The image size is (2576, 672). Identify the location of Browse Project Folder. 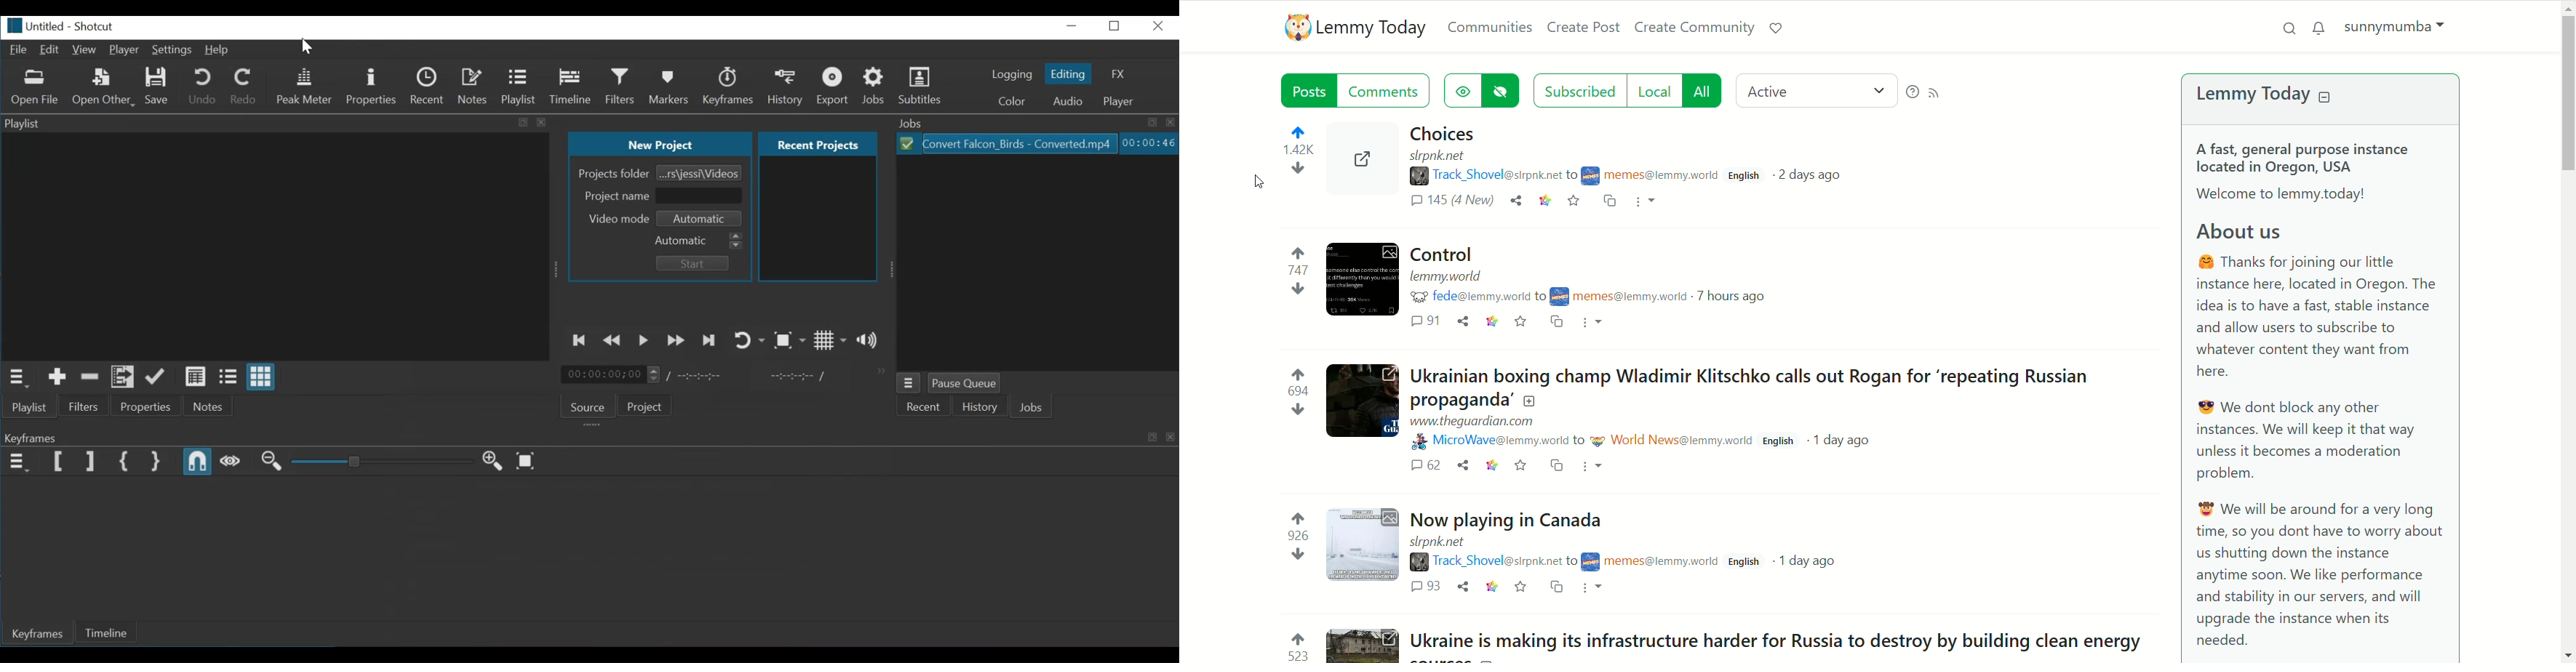
(698, 171).